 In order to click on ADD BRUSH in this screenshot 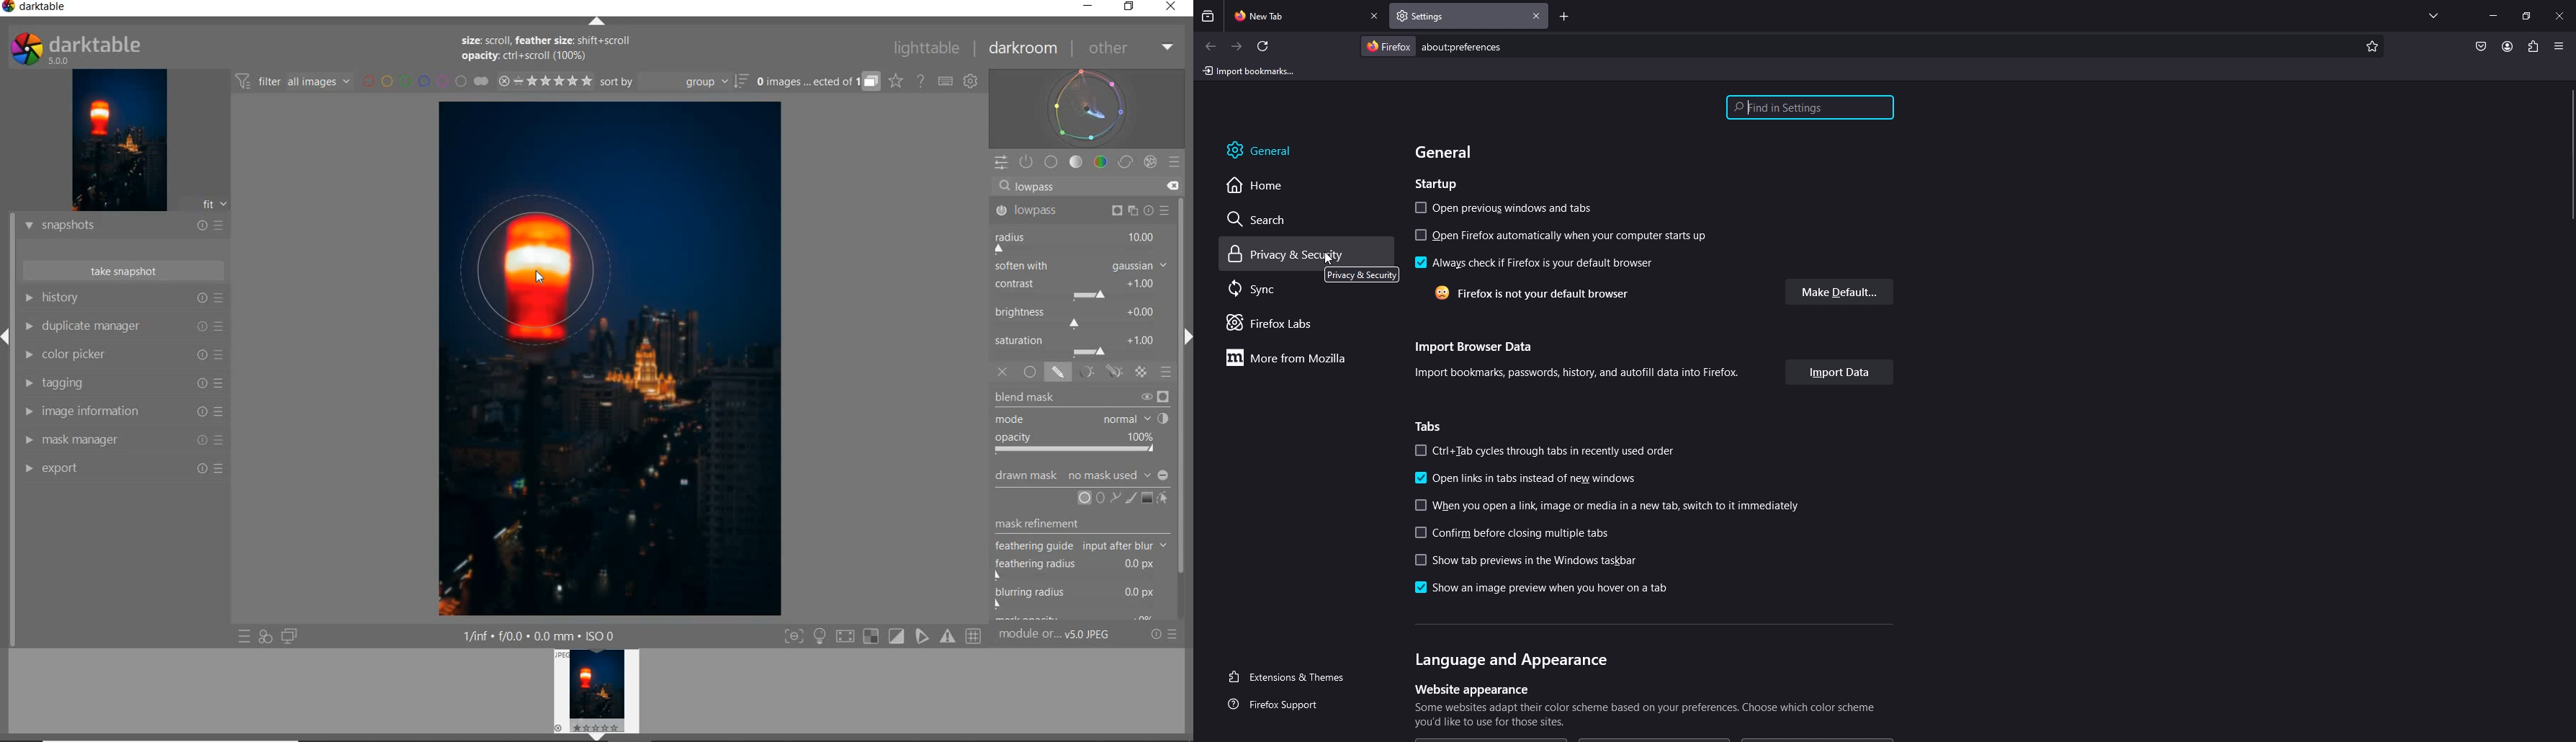, I will do `click(1130, 498)`.